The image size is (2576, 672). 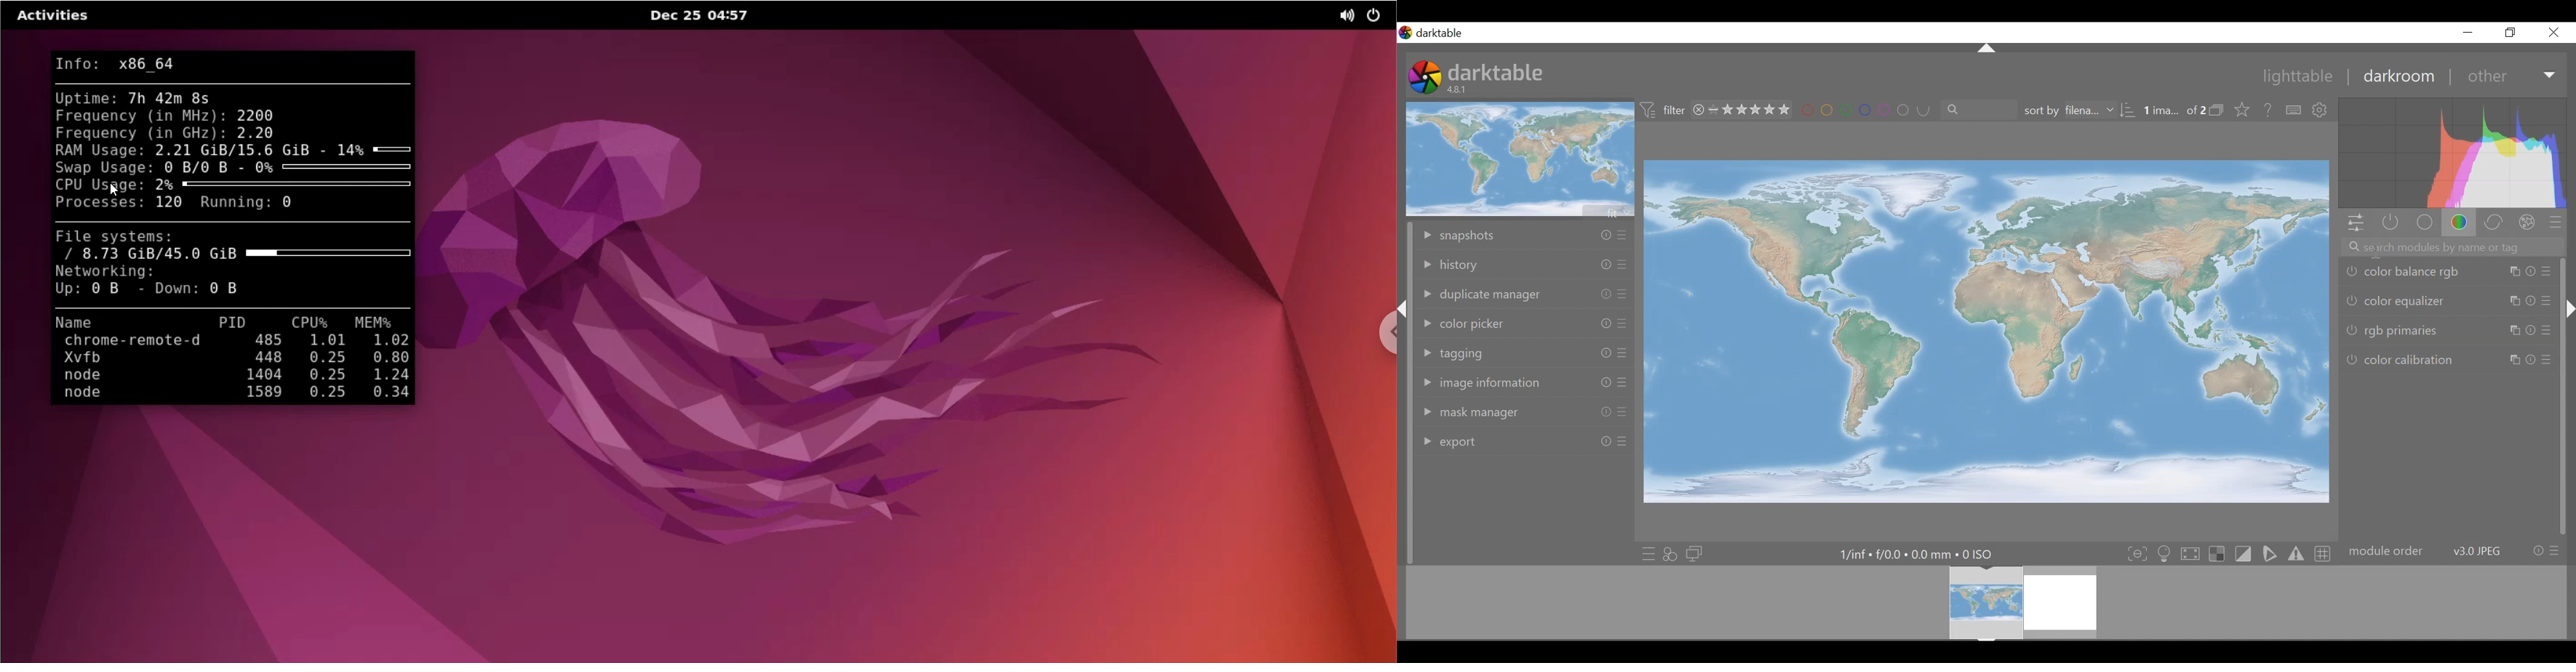 What do you see at coordinates (2448, 301) in the screenshot?
I see `color equalizer` at bounding box center [2448, 301].